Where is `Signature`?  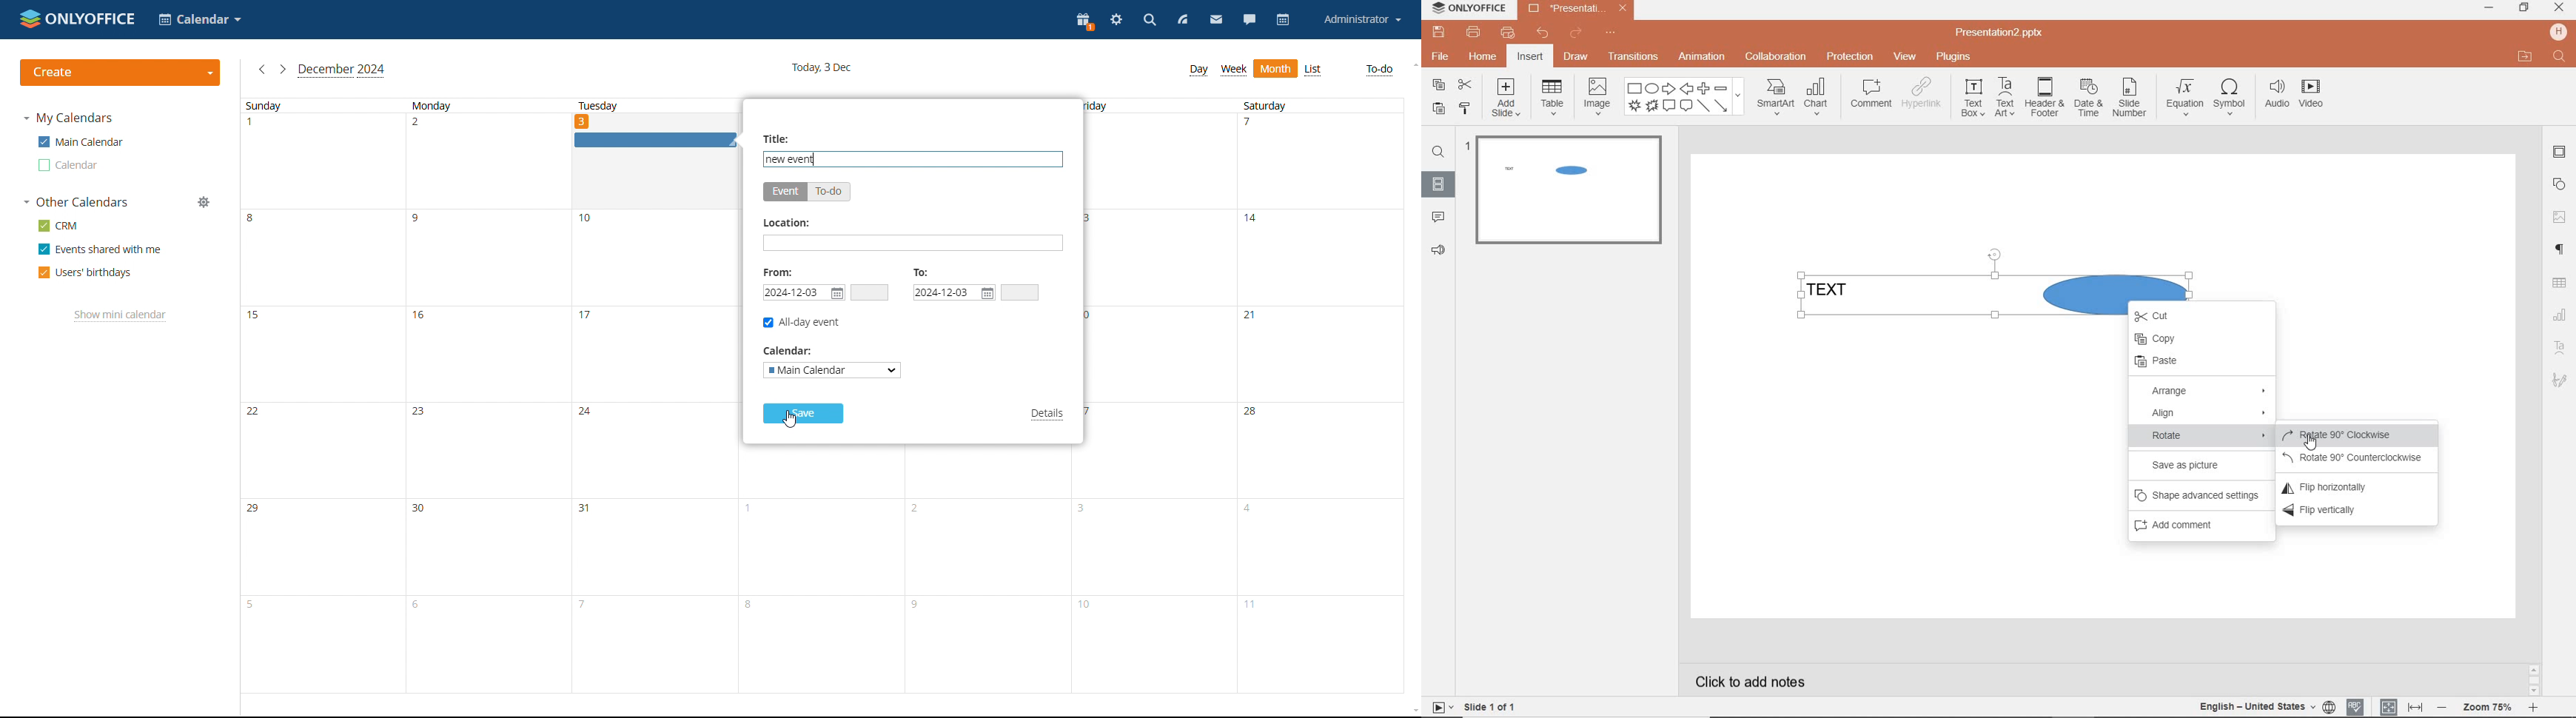 Signature is located at coordinates (2559, 380).